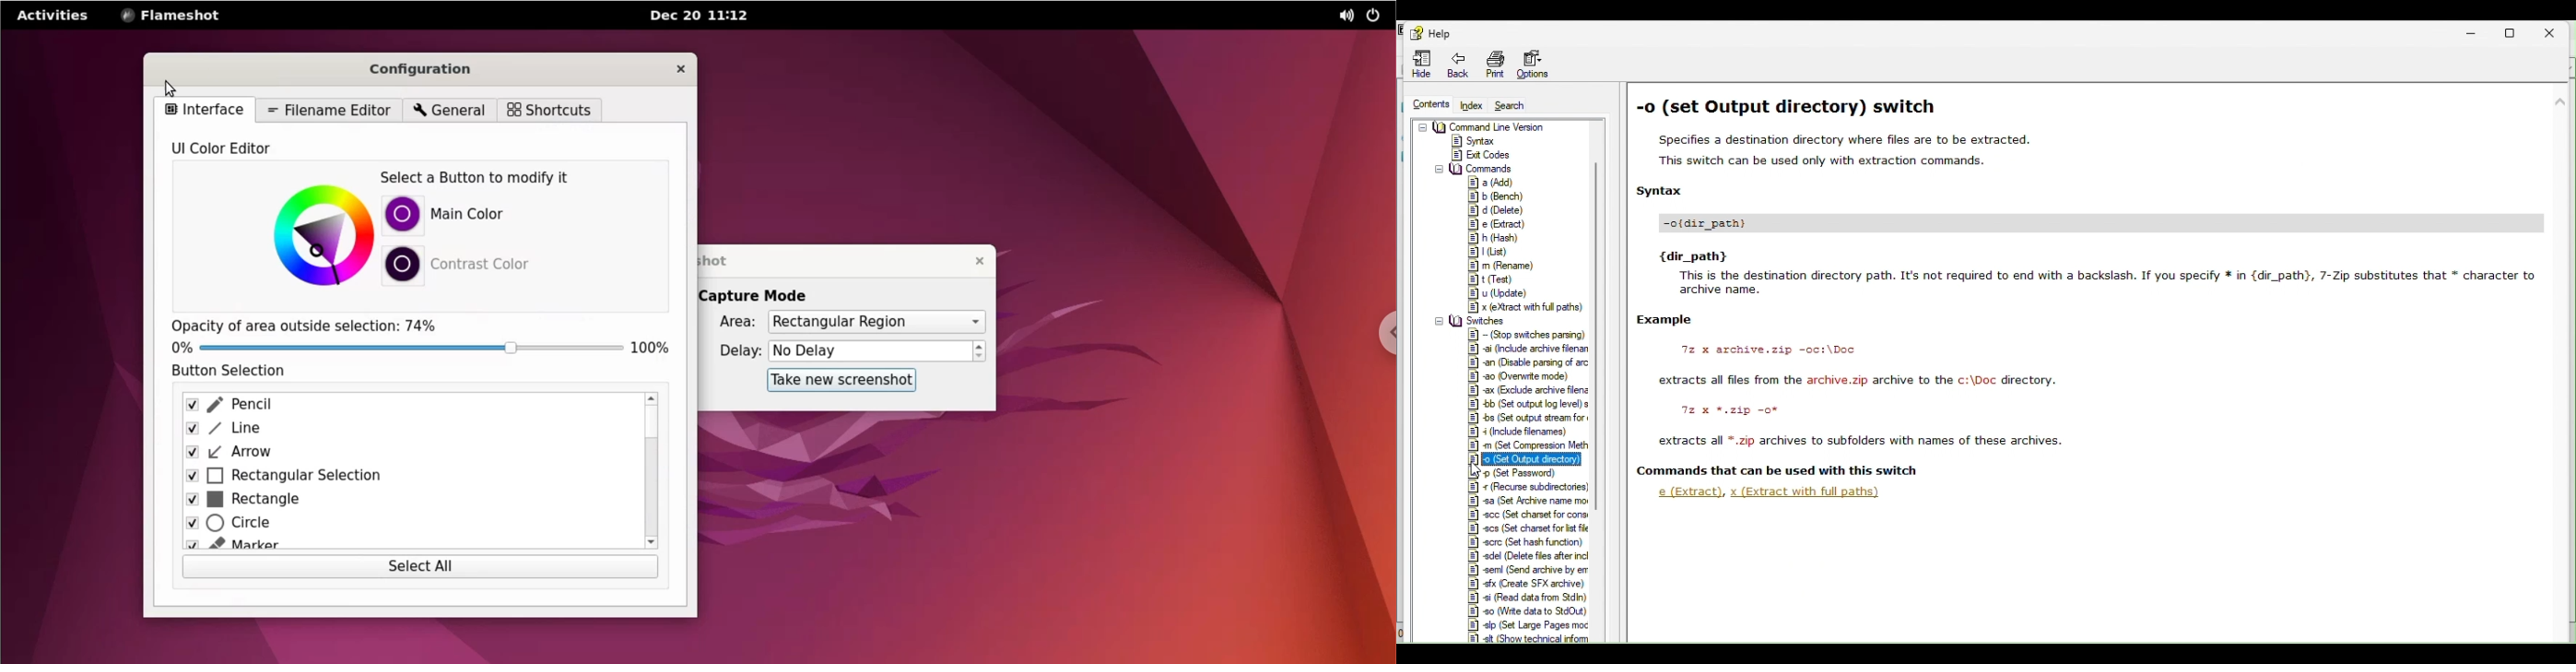 Image resolution: width=2576 pixels, height=672 pixels. Describe the element at coordinates (408, 500) in the screenshot. I see `rectangle checkbox` at that location.